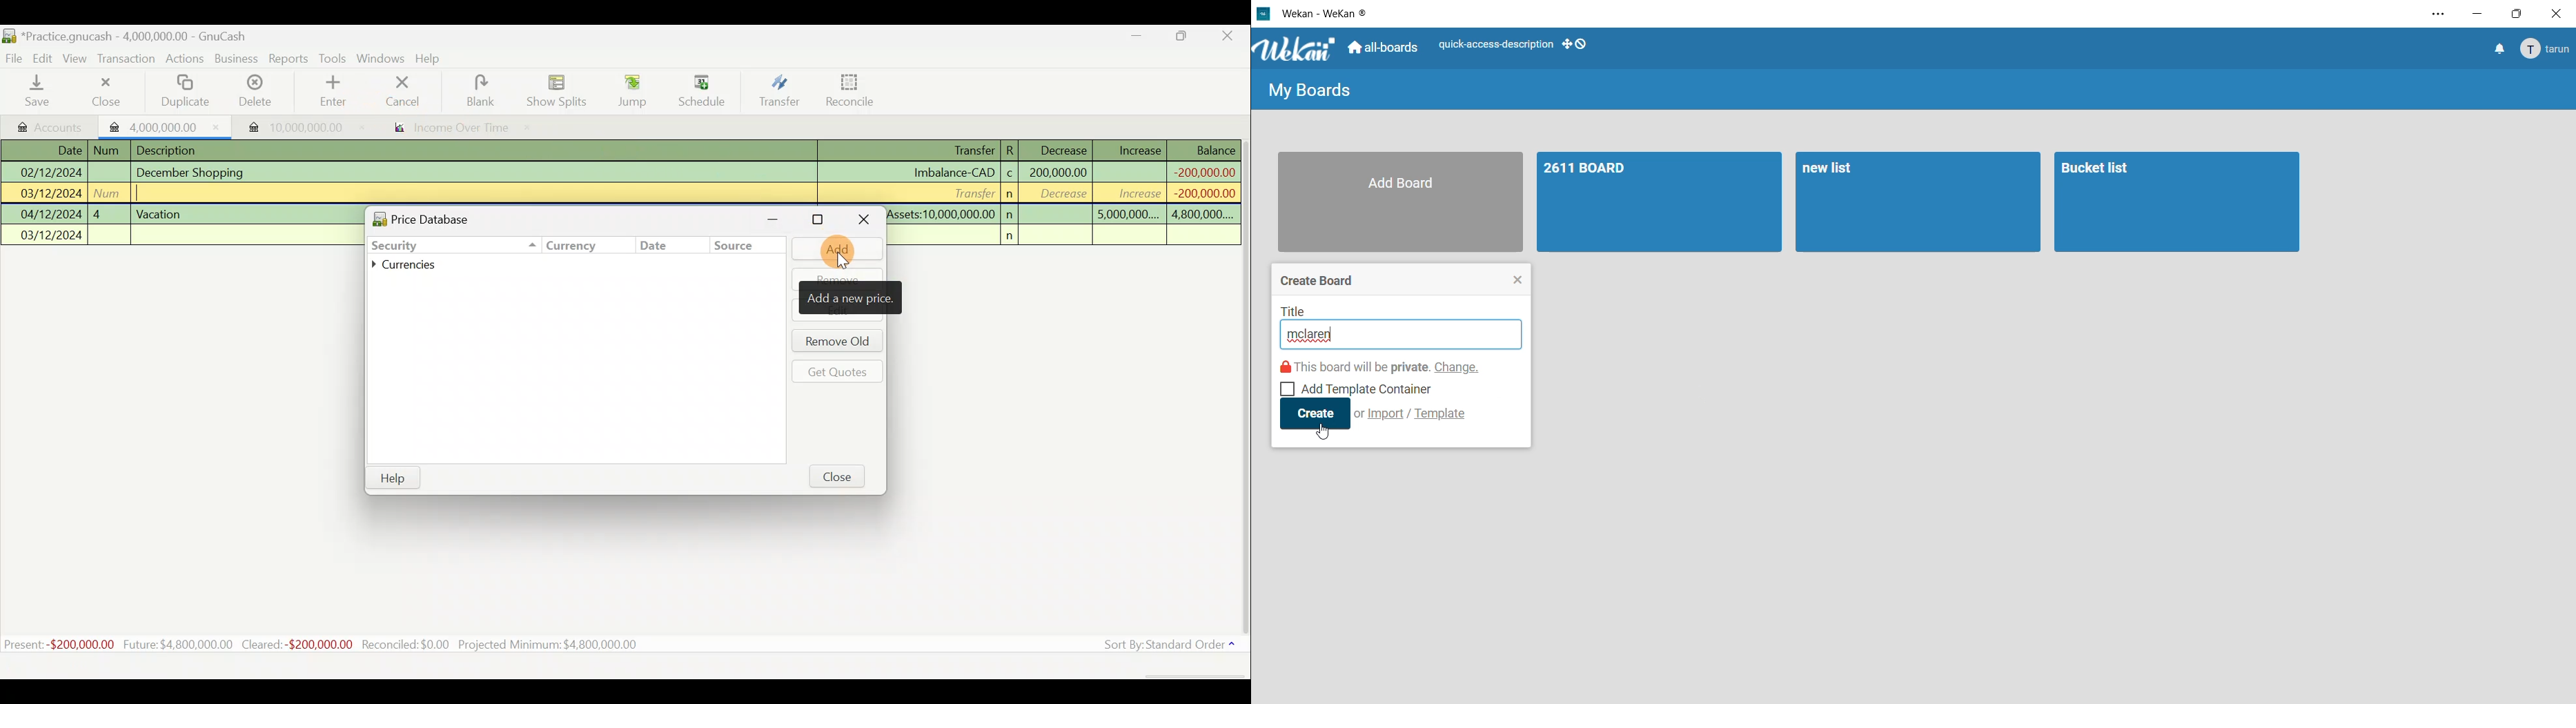  Describe the element at coordinates (461, 128) in the screenshot. I see `income over time` at that location.